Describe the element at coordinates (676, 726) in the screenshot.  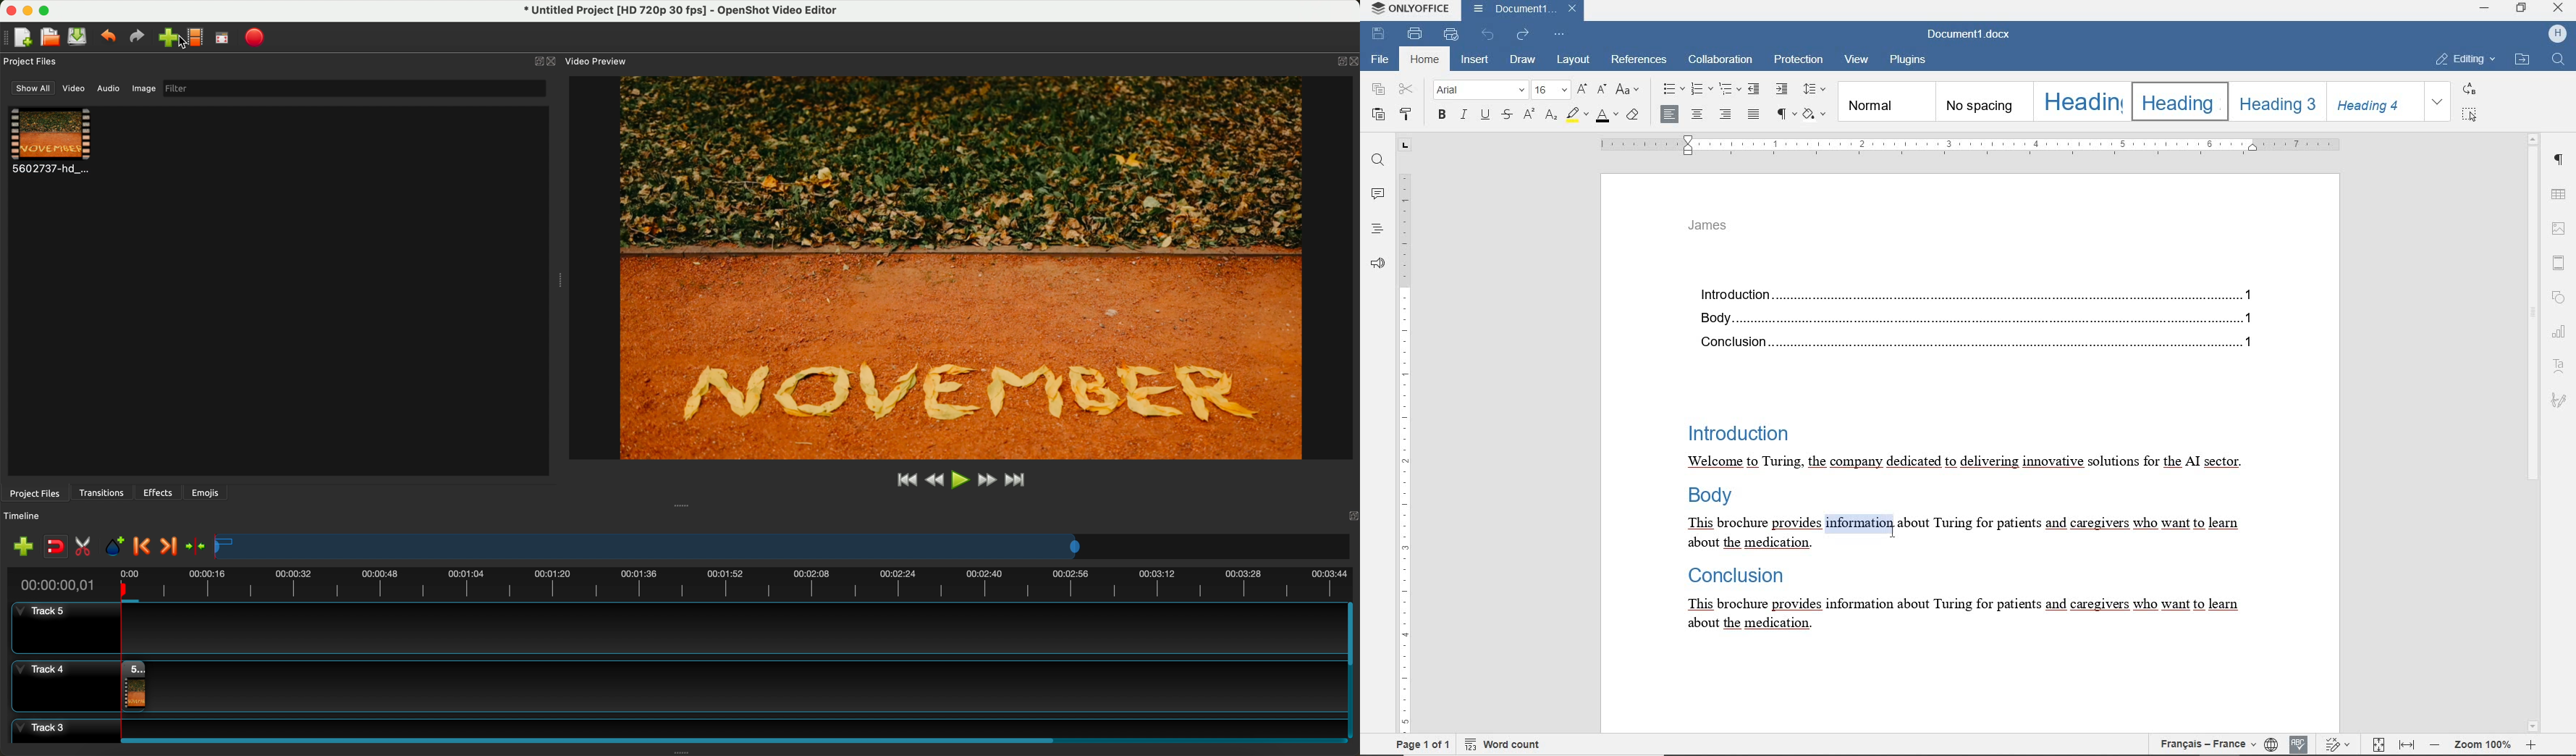
I see `track 3` at that location.